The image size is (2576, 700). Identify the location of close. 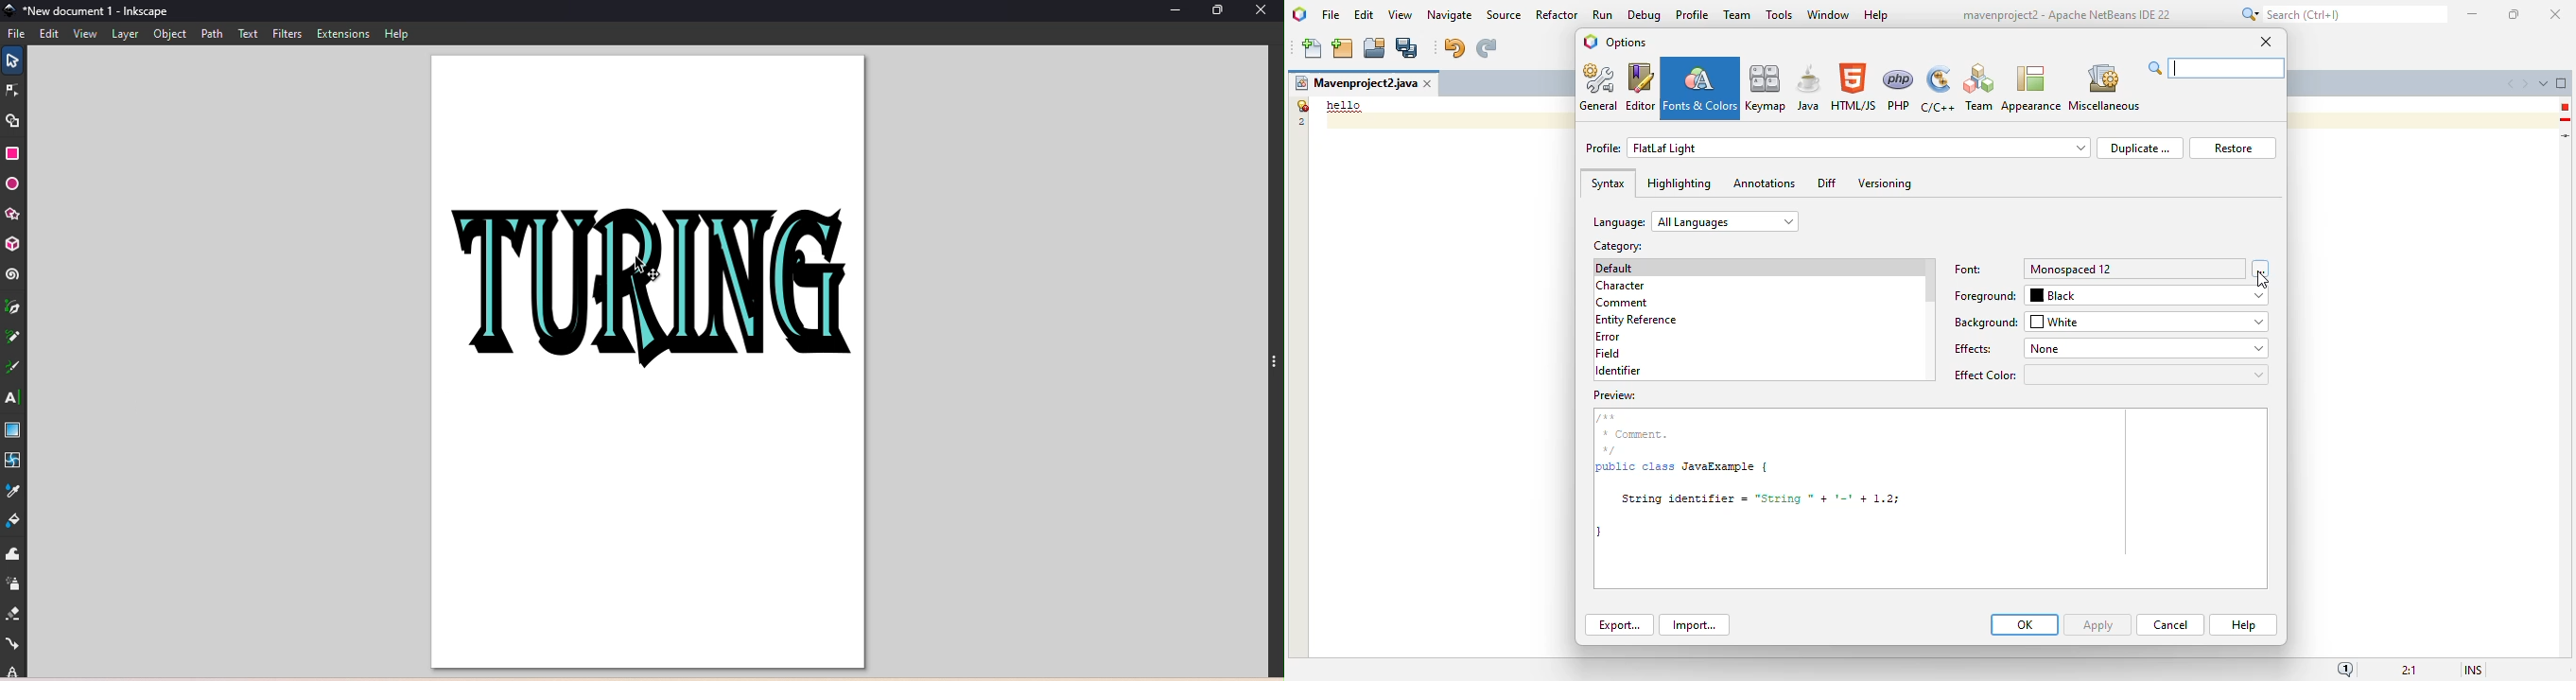
(2556, 15).